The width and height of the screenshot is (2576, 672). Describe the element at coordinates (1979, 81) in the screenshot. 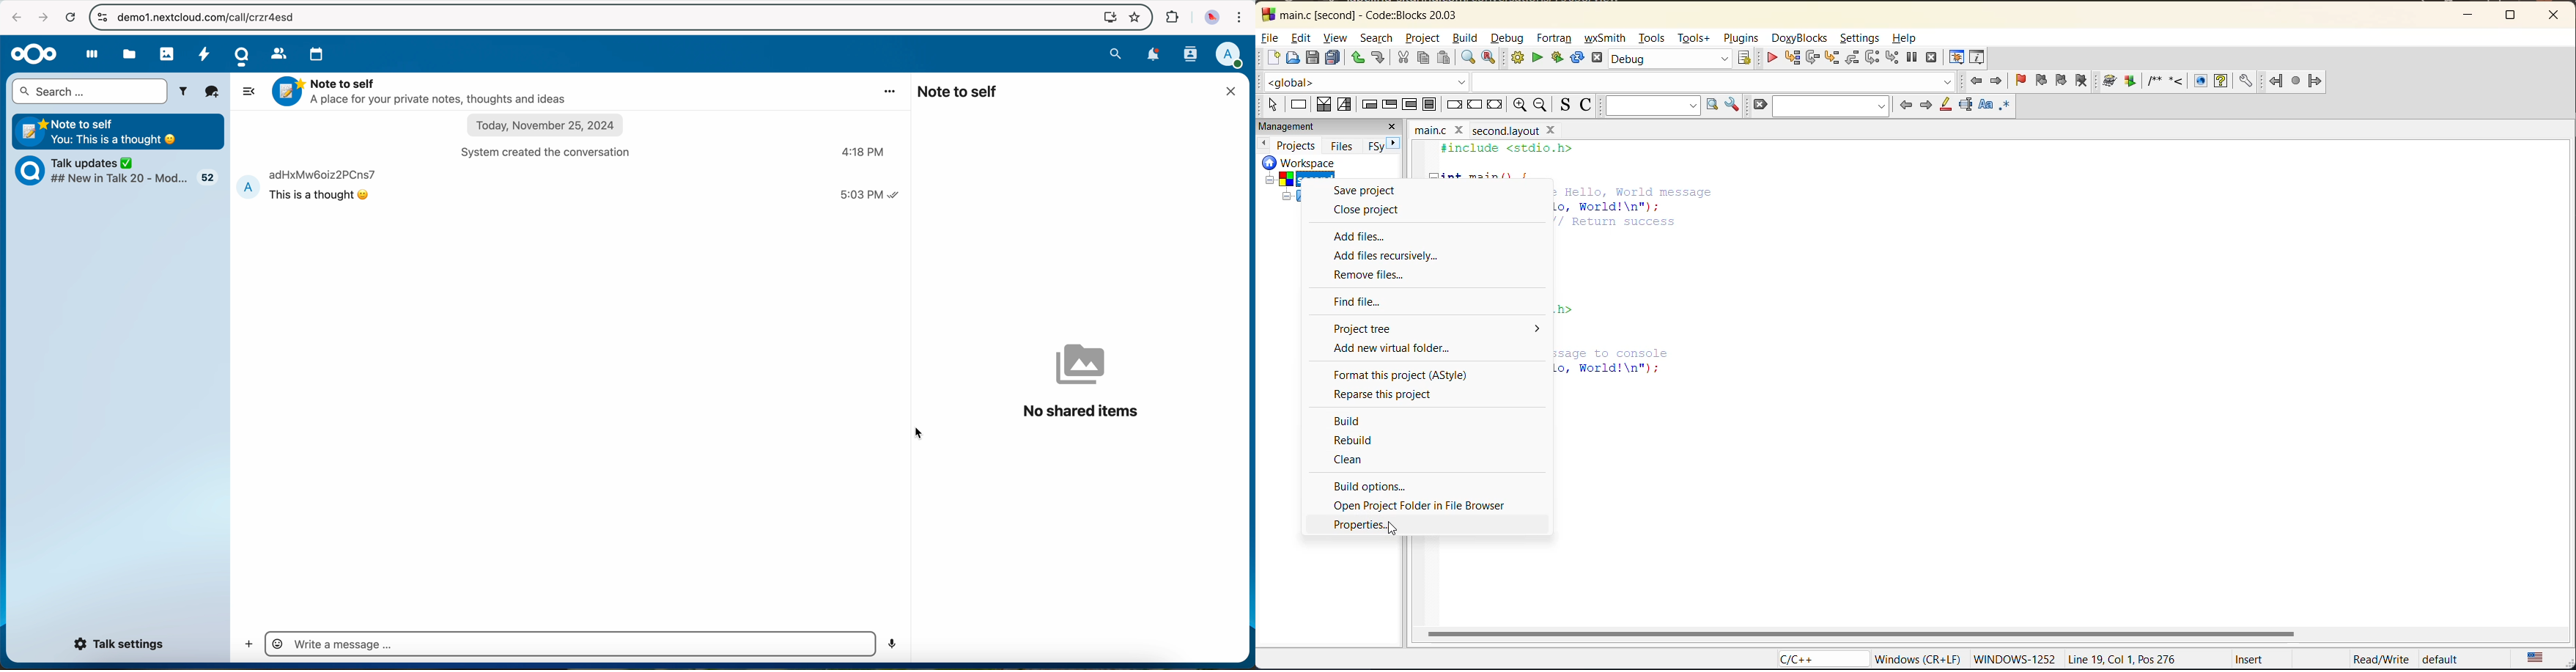

I see `jump back` at that location.